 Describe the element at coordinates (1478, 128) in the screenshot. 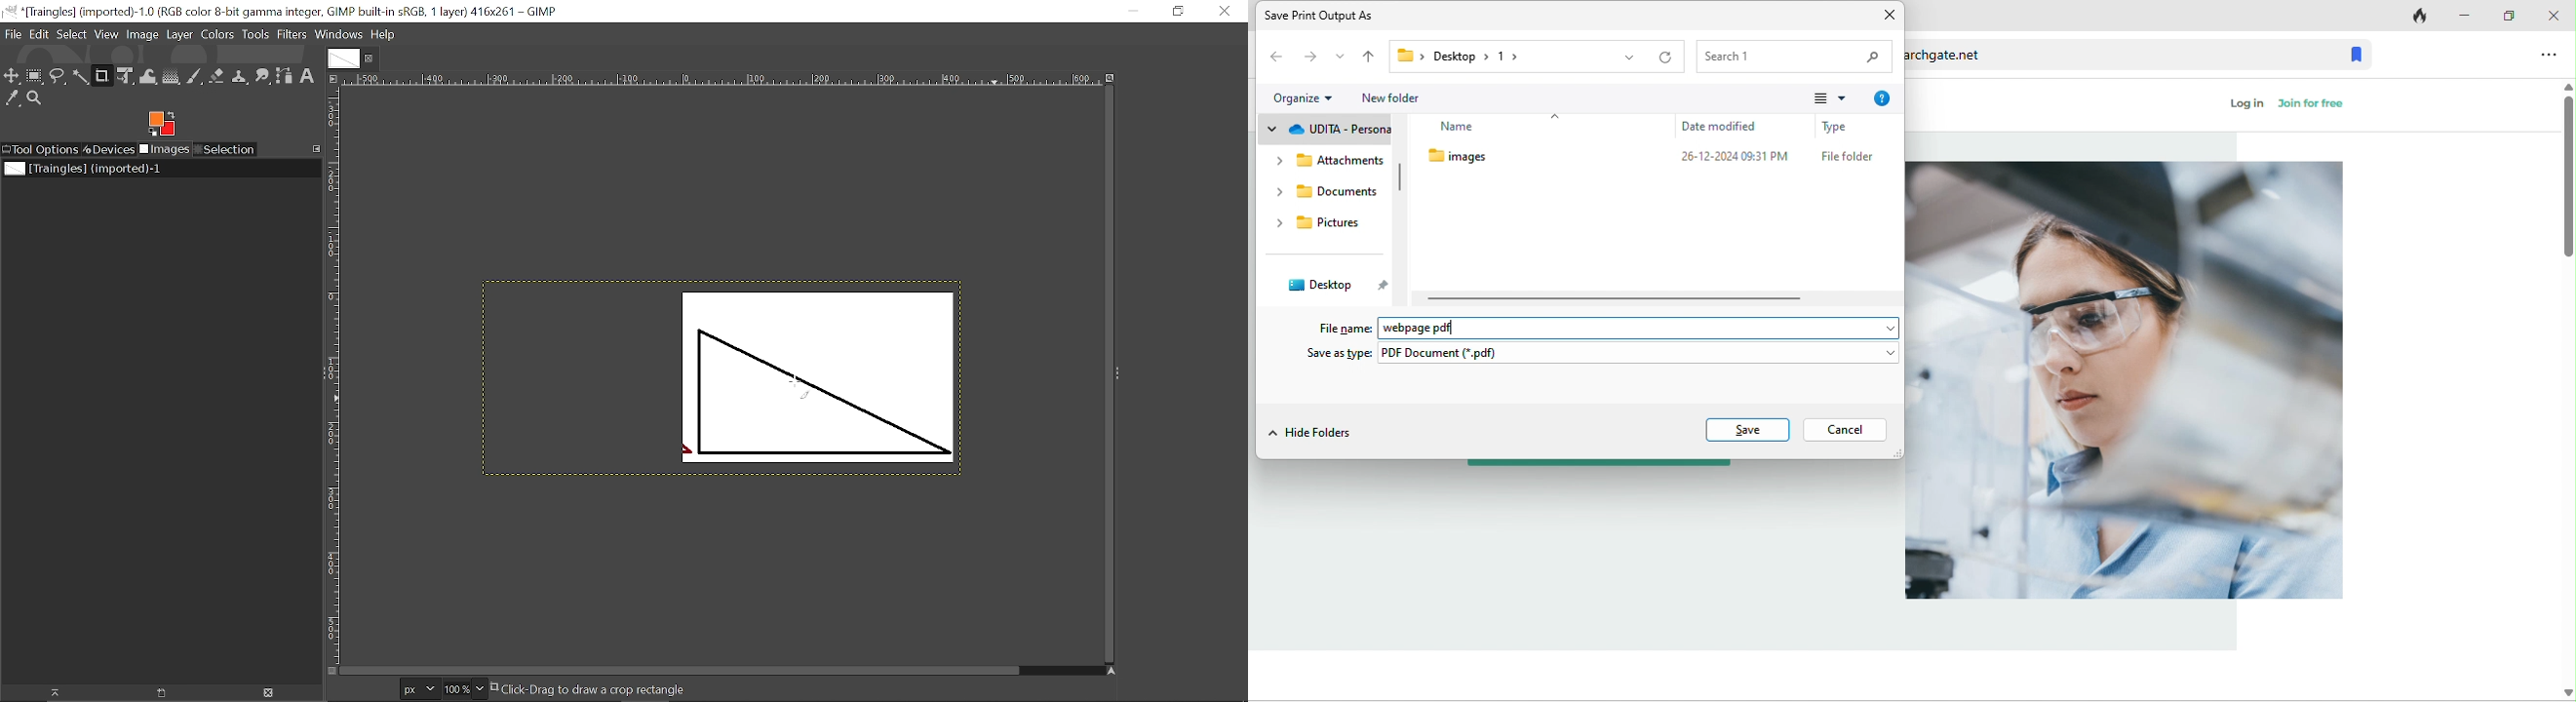

I see `name` at that location.